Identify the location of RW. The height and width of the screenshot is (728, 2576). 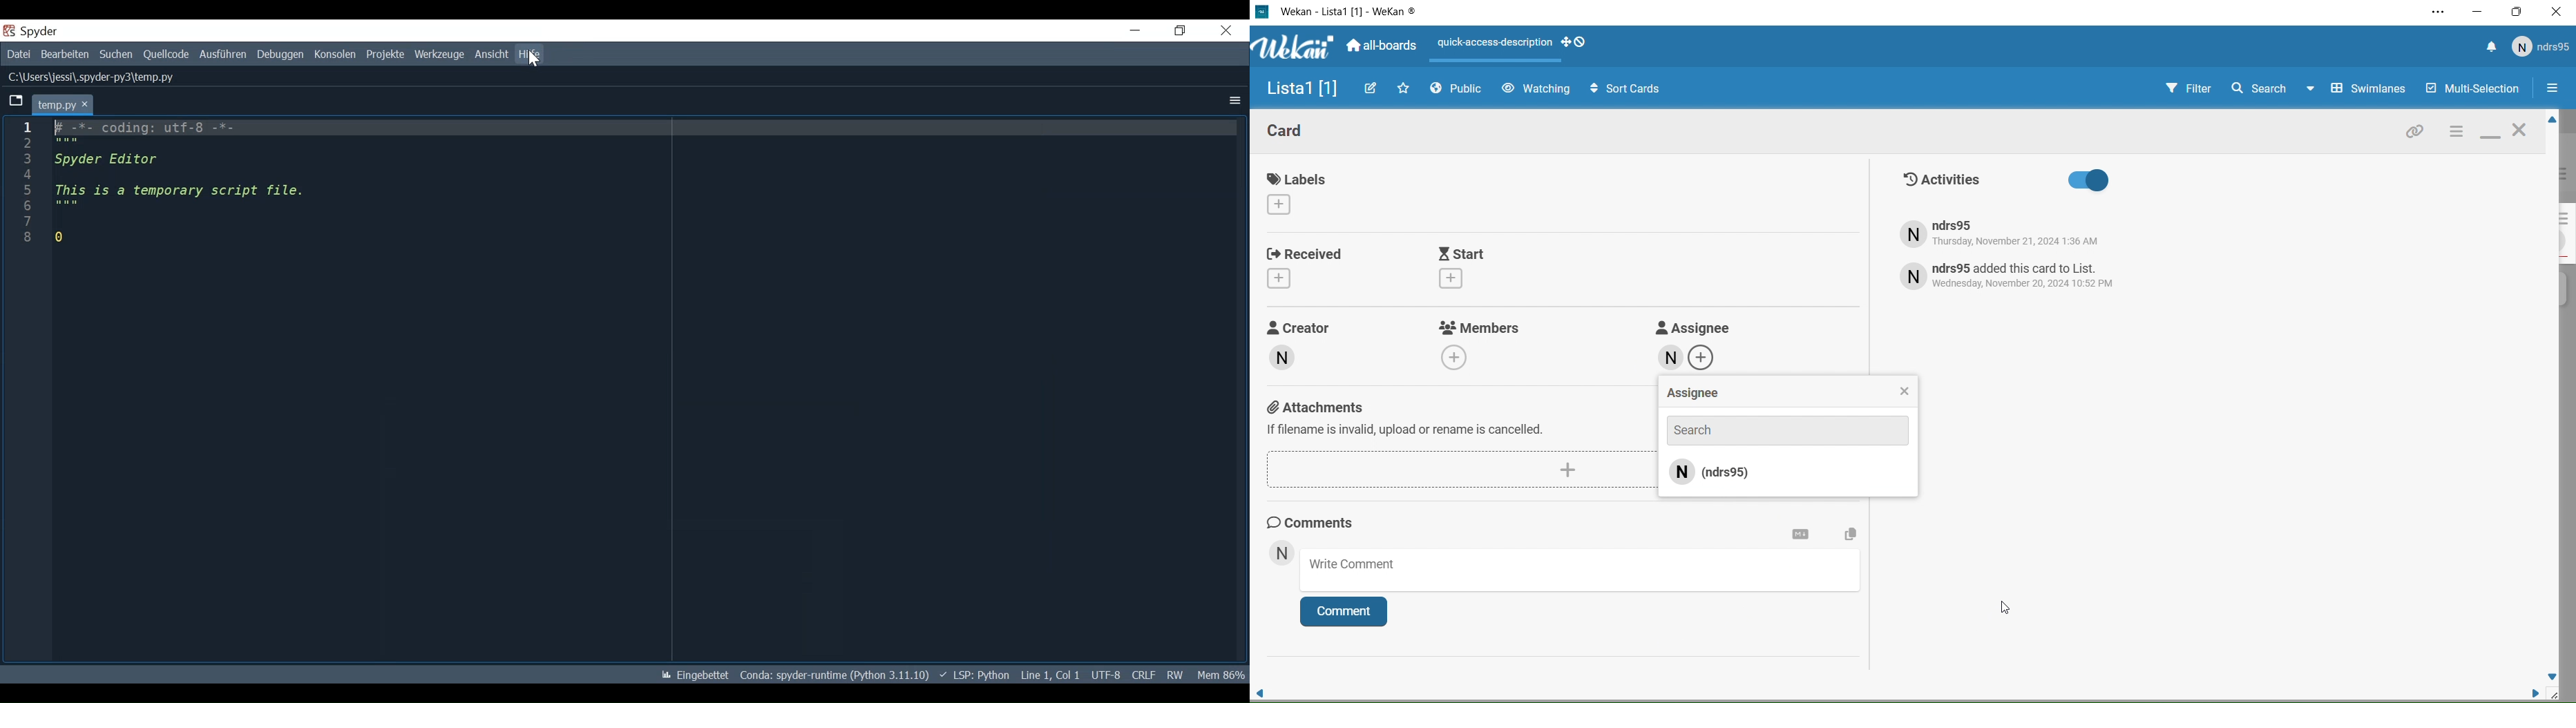
(1174, 675).